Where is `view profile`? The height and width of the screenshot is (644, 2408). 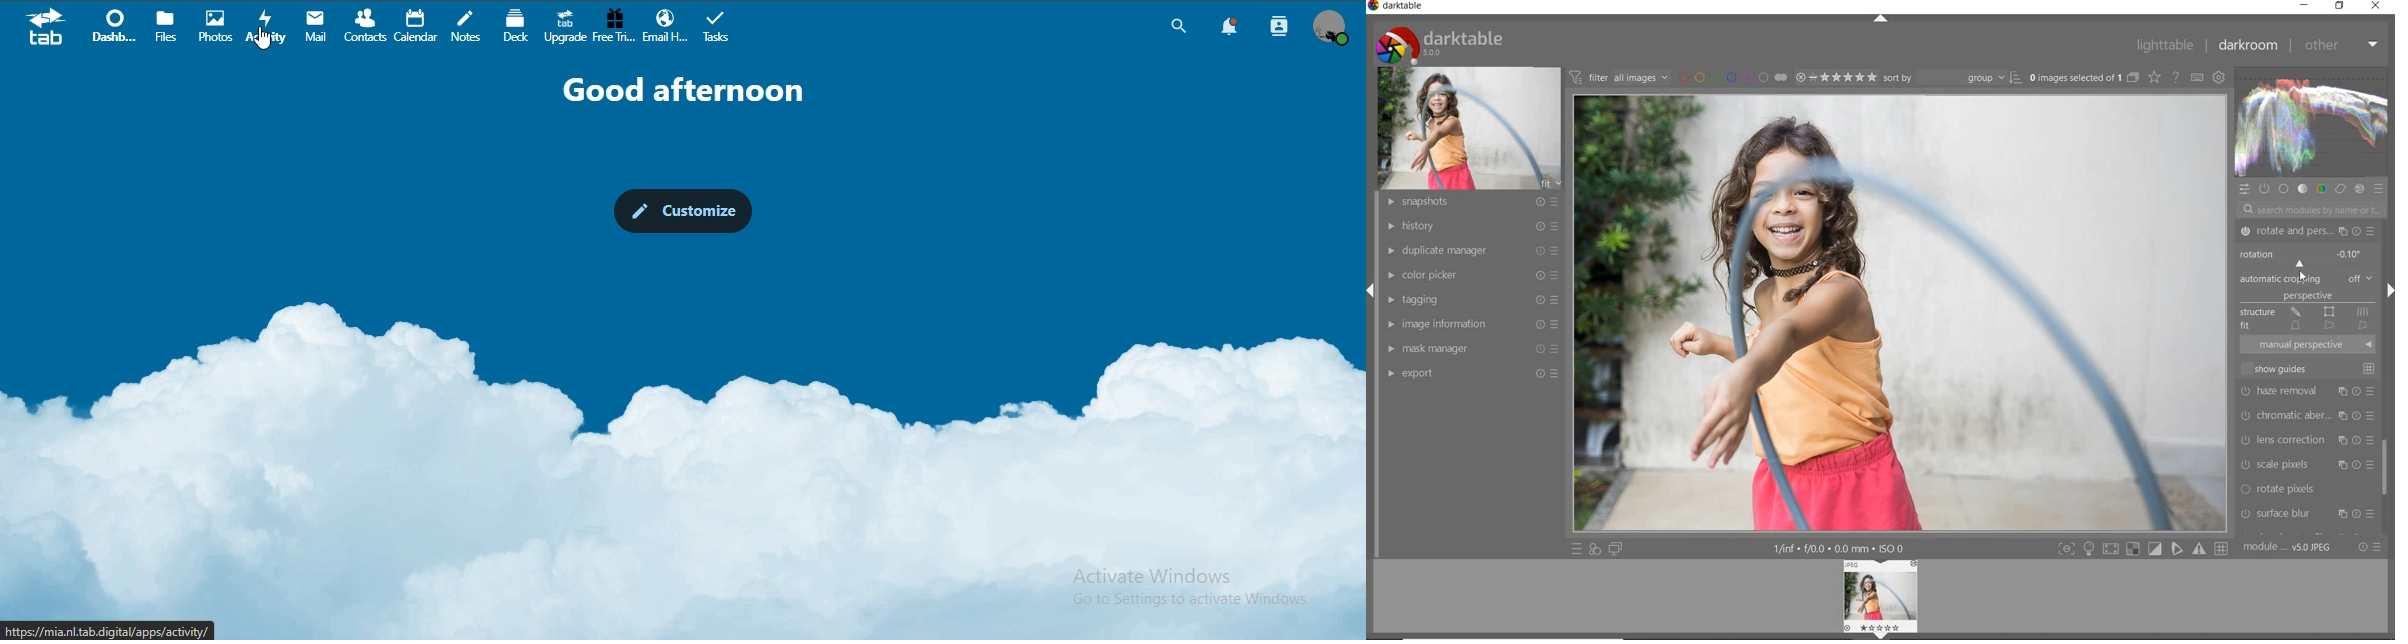
view profile is located at coordinates (1331, 28).